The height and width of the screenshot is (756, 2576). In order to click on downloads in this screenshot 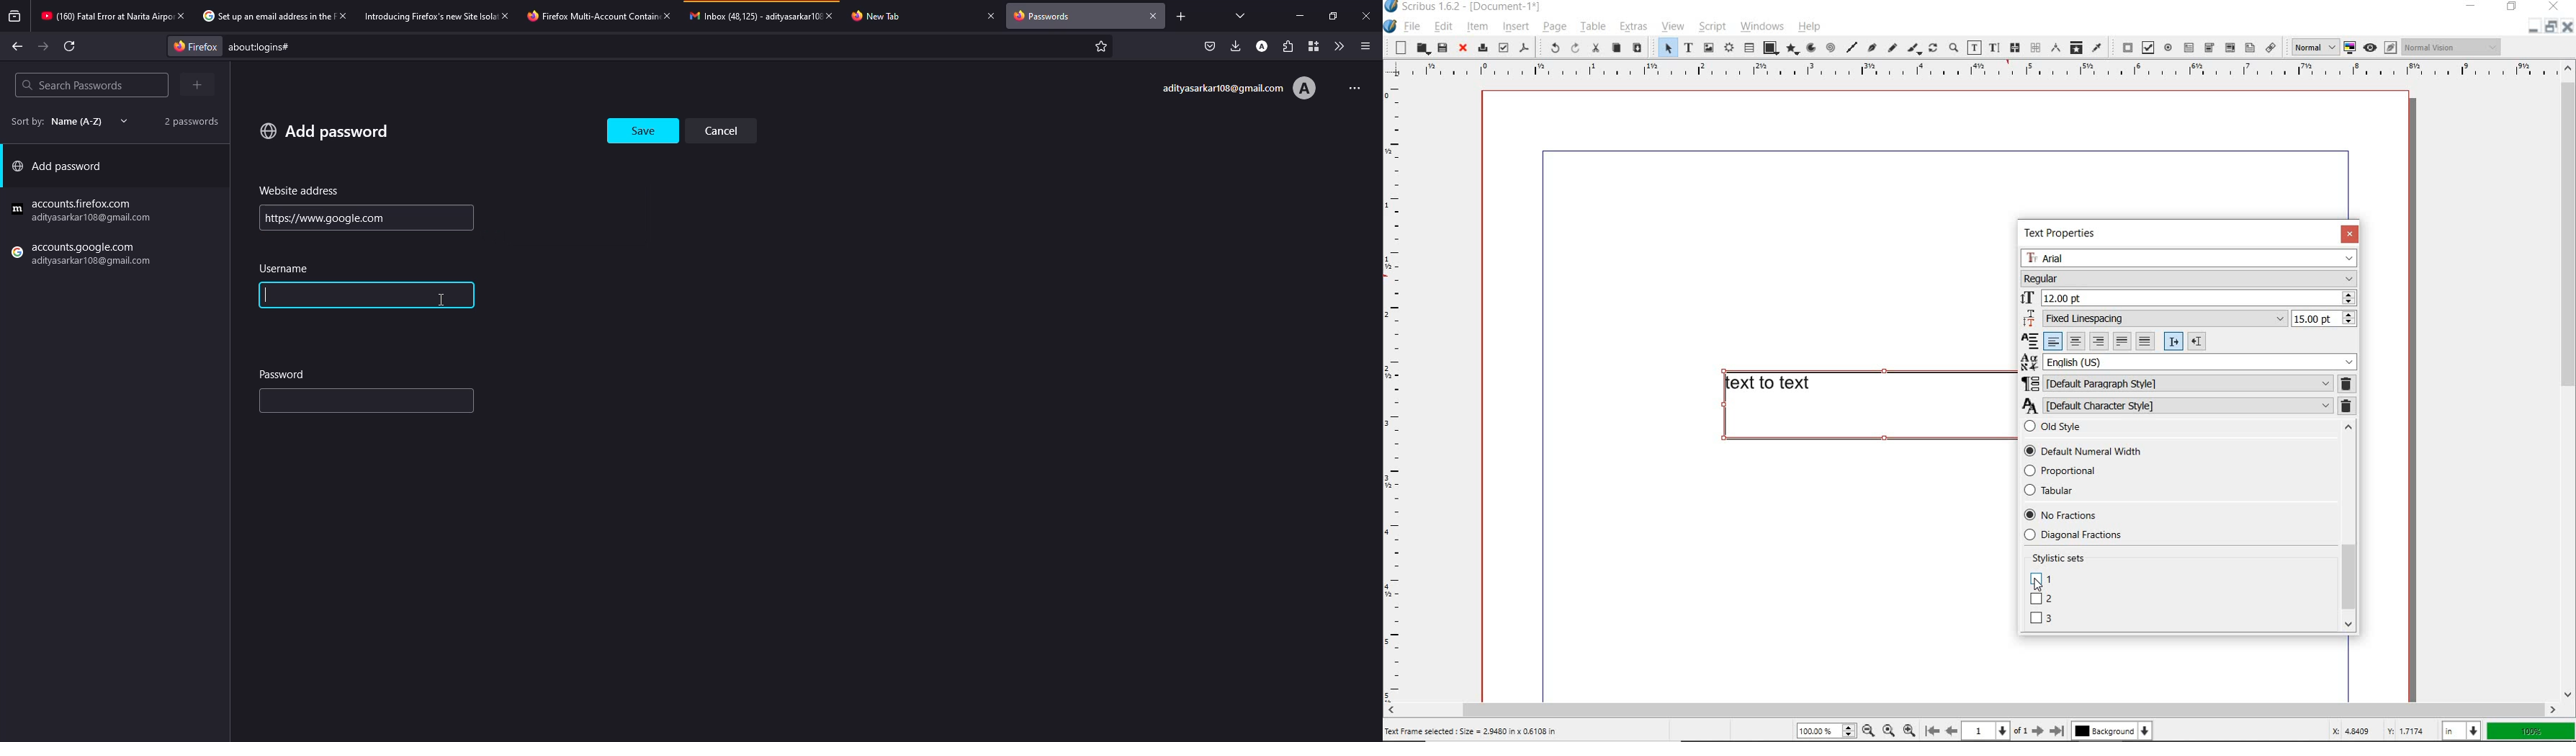, I will do `click(1236, 45)`.